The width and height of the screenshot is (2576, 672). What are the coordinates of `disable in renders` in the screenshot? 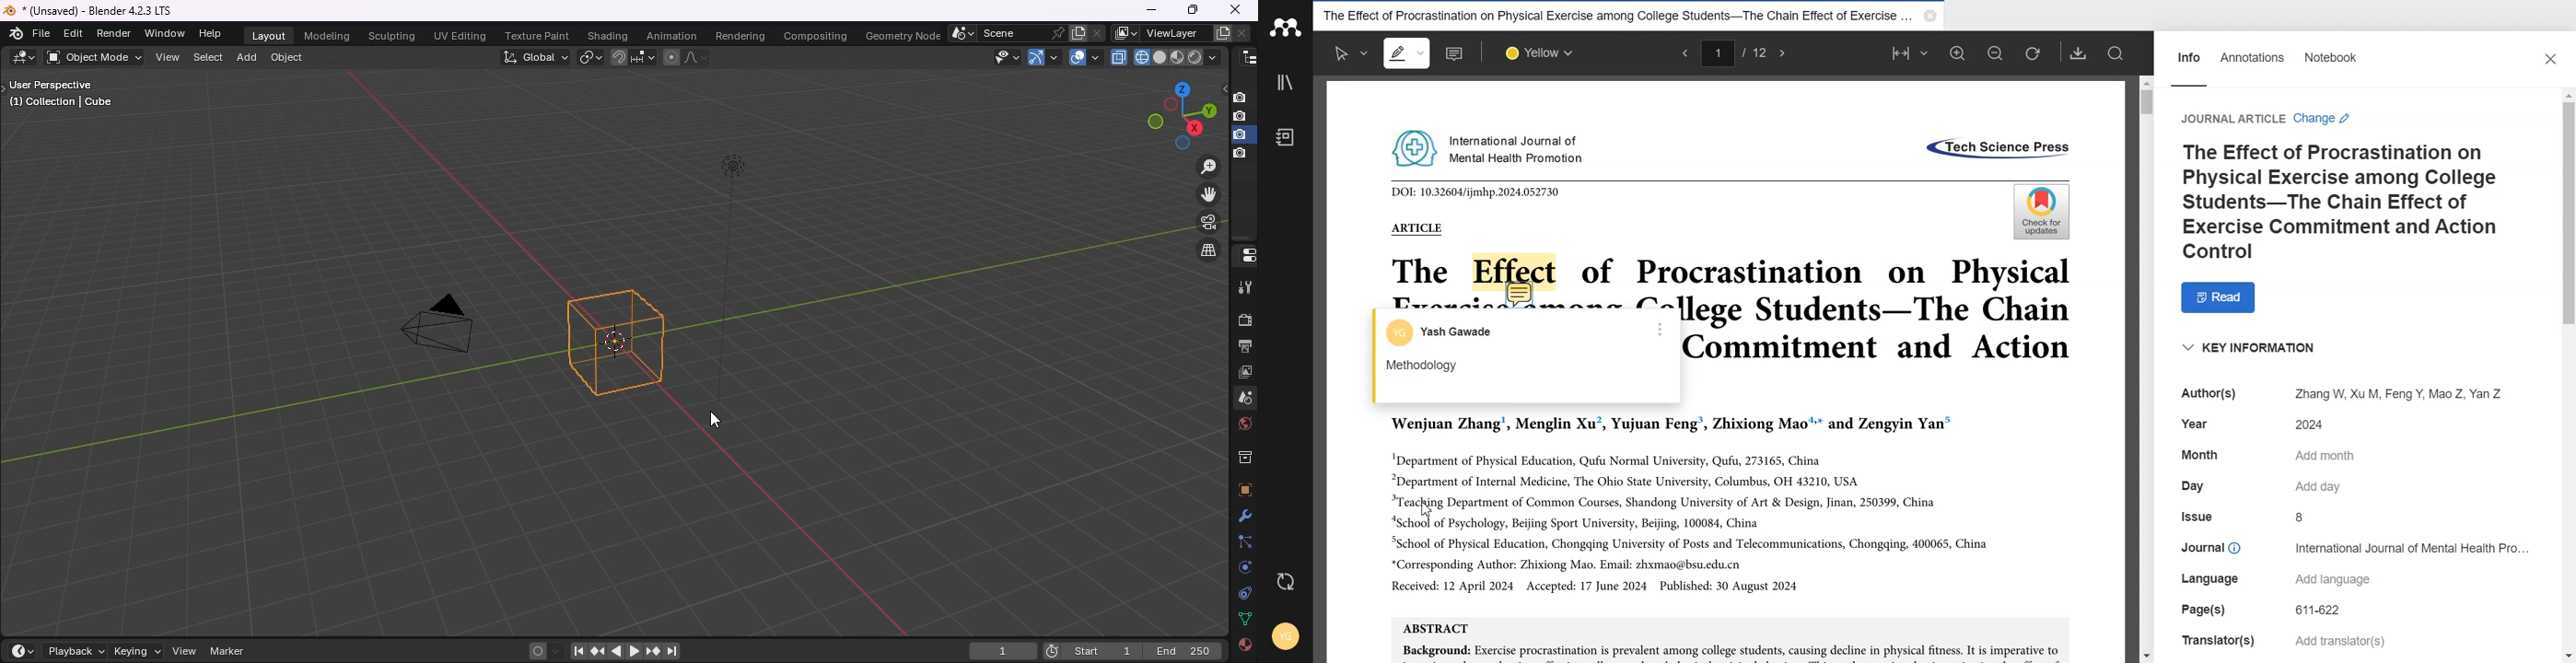 It's located at (1242, 134).